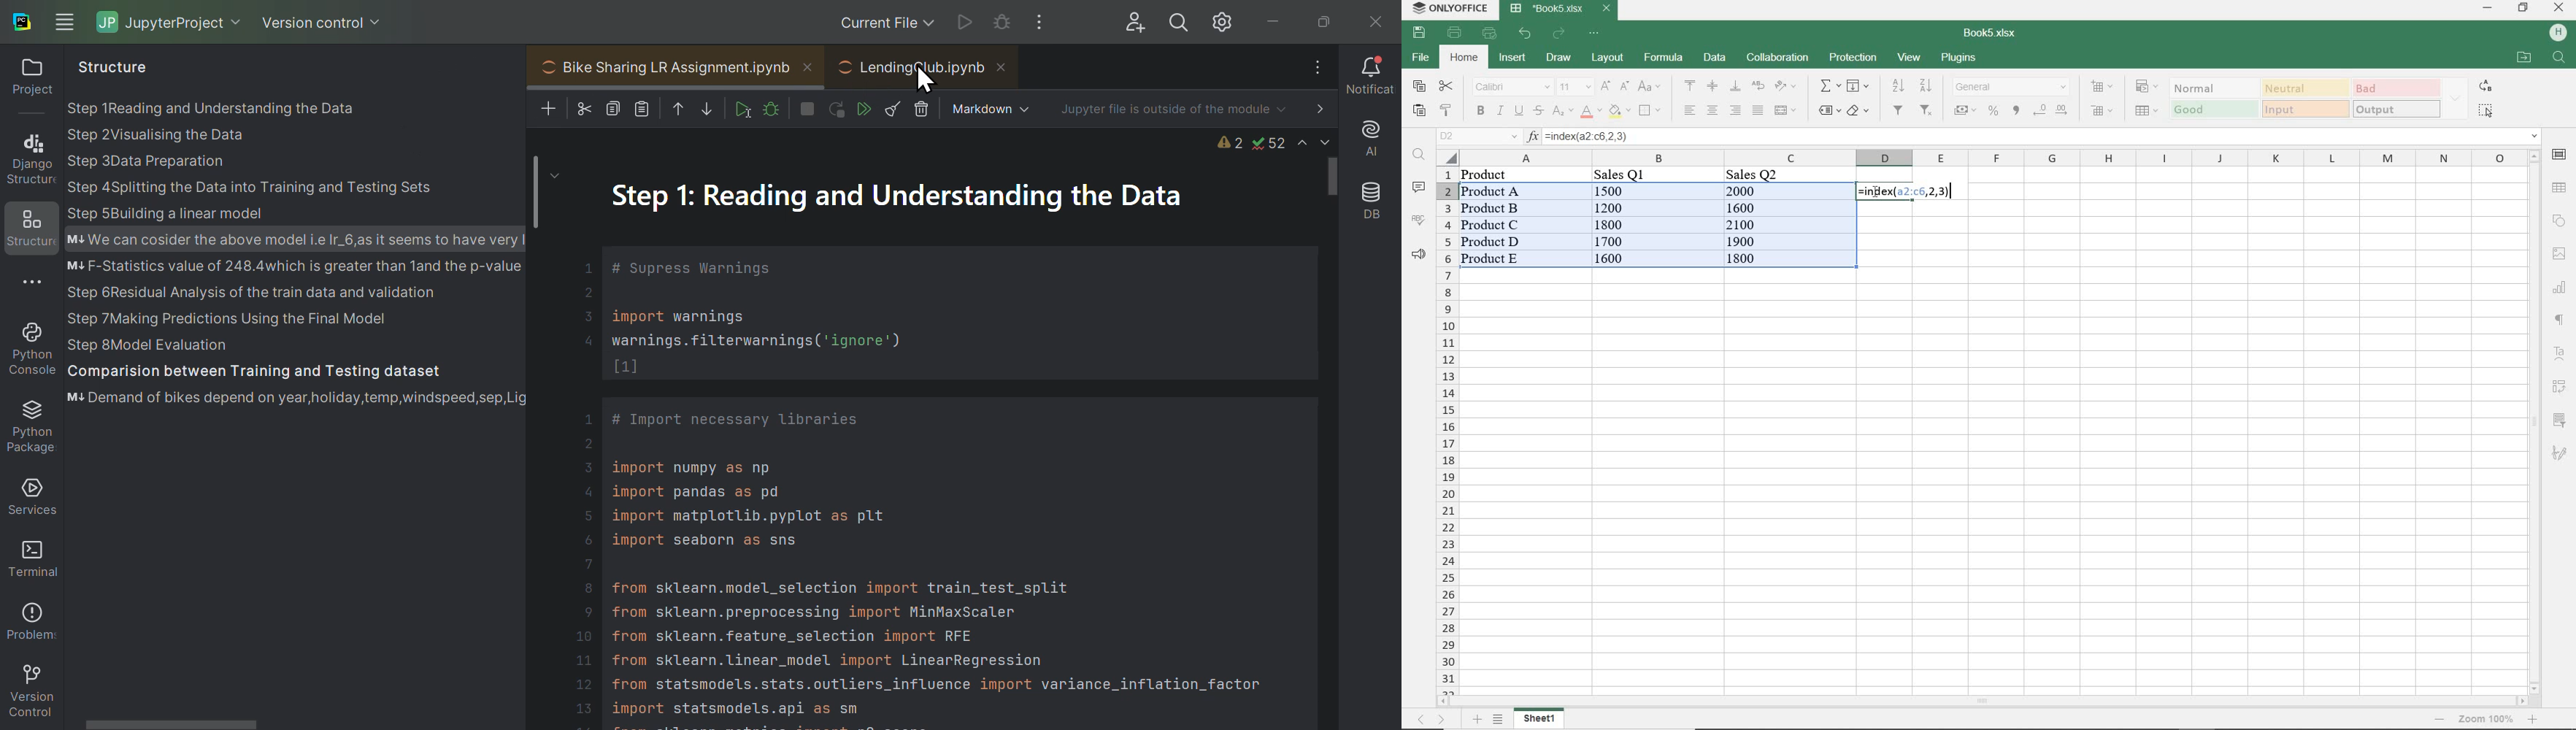 The height and width of the screenshot is (756, 2576). I want to click on undo, so click(1525, 34).